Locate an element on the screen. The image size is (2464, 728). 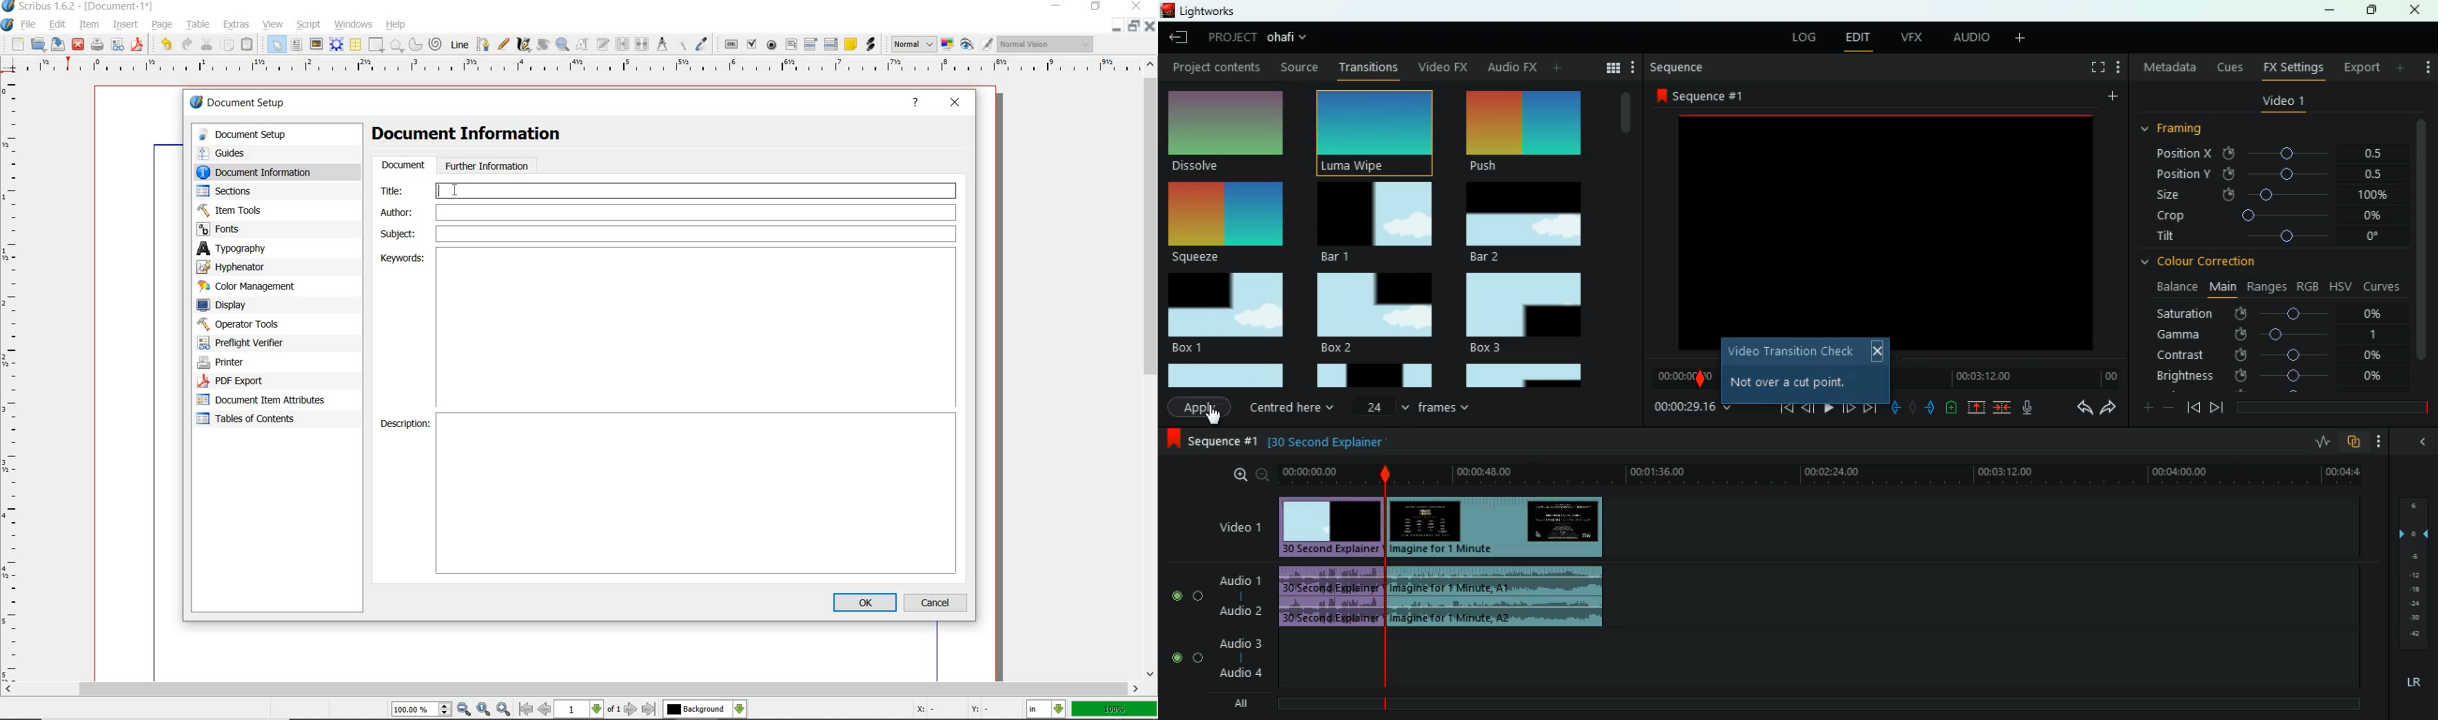
Description is located at coordinates (698, 492).